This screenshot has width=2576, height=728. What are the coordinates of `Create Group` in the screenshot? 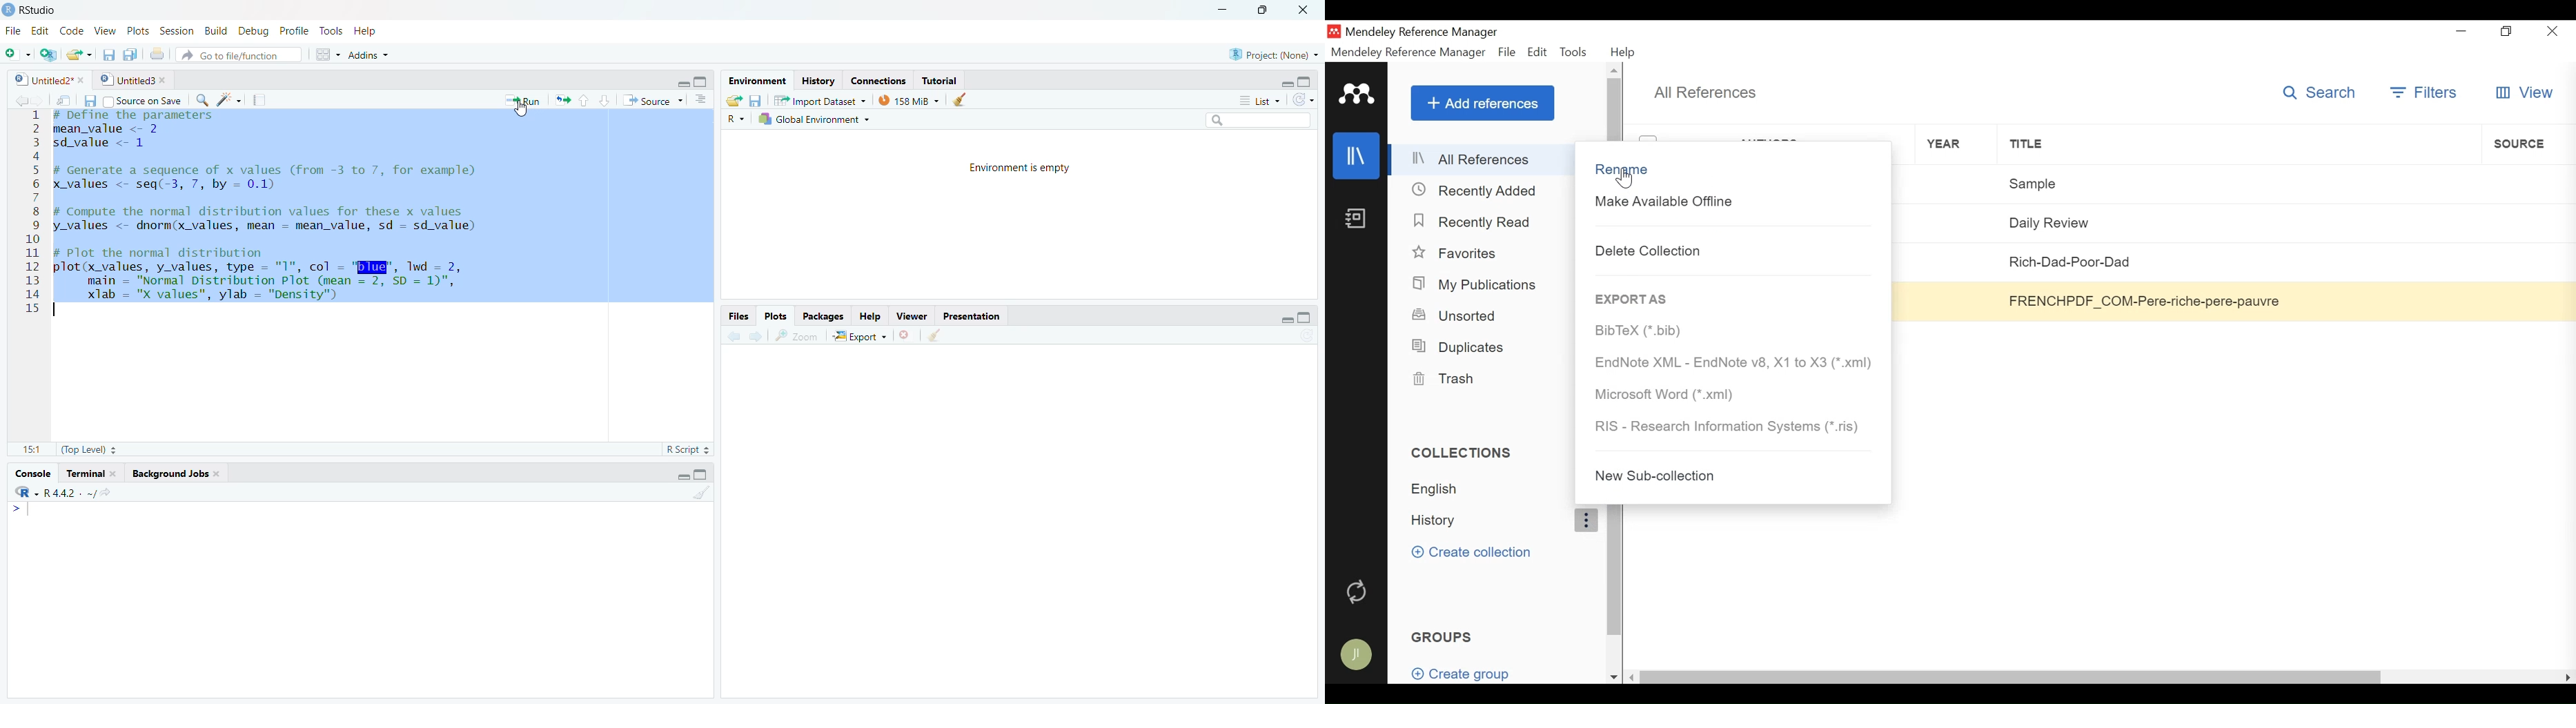 It's located at (1469, 673).